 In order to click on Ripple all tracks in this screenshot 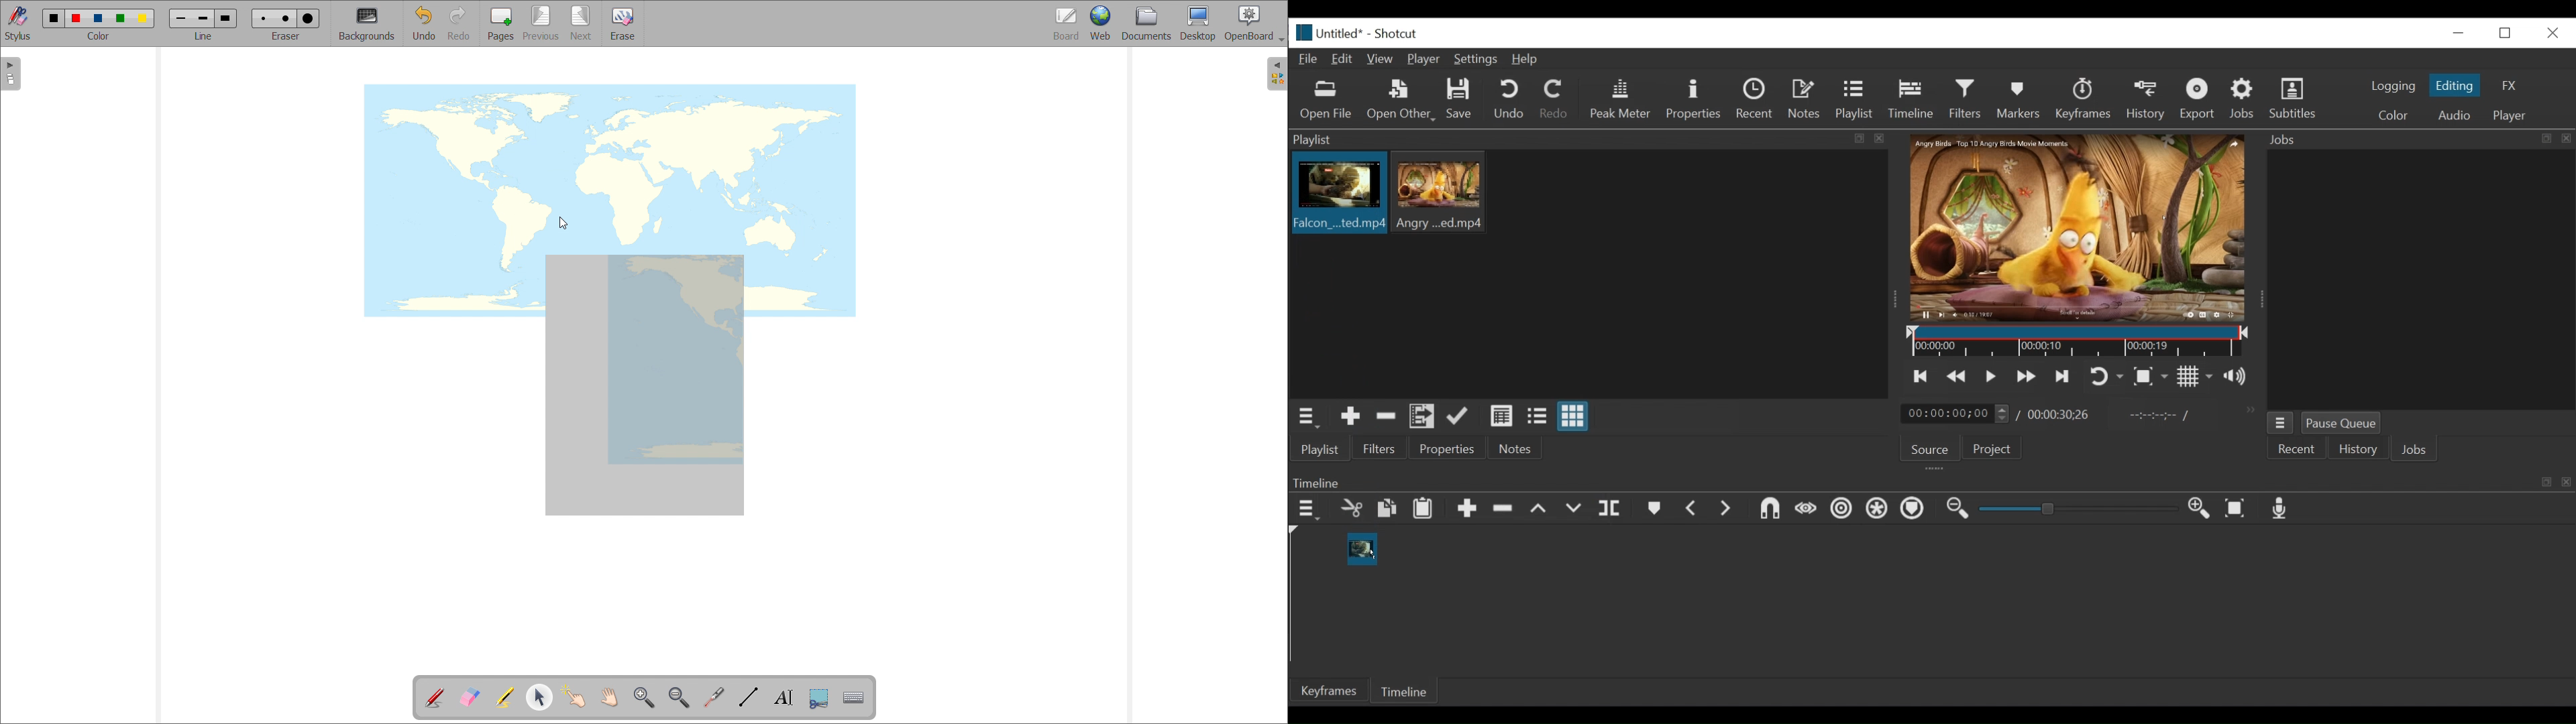, I will do `click(1876, 510)`.